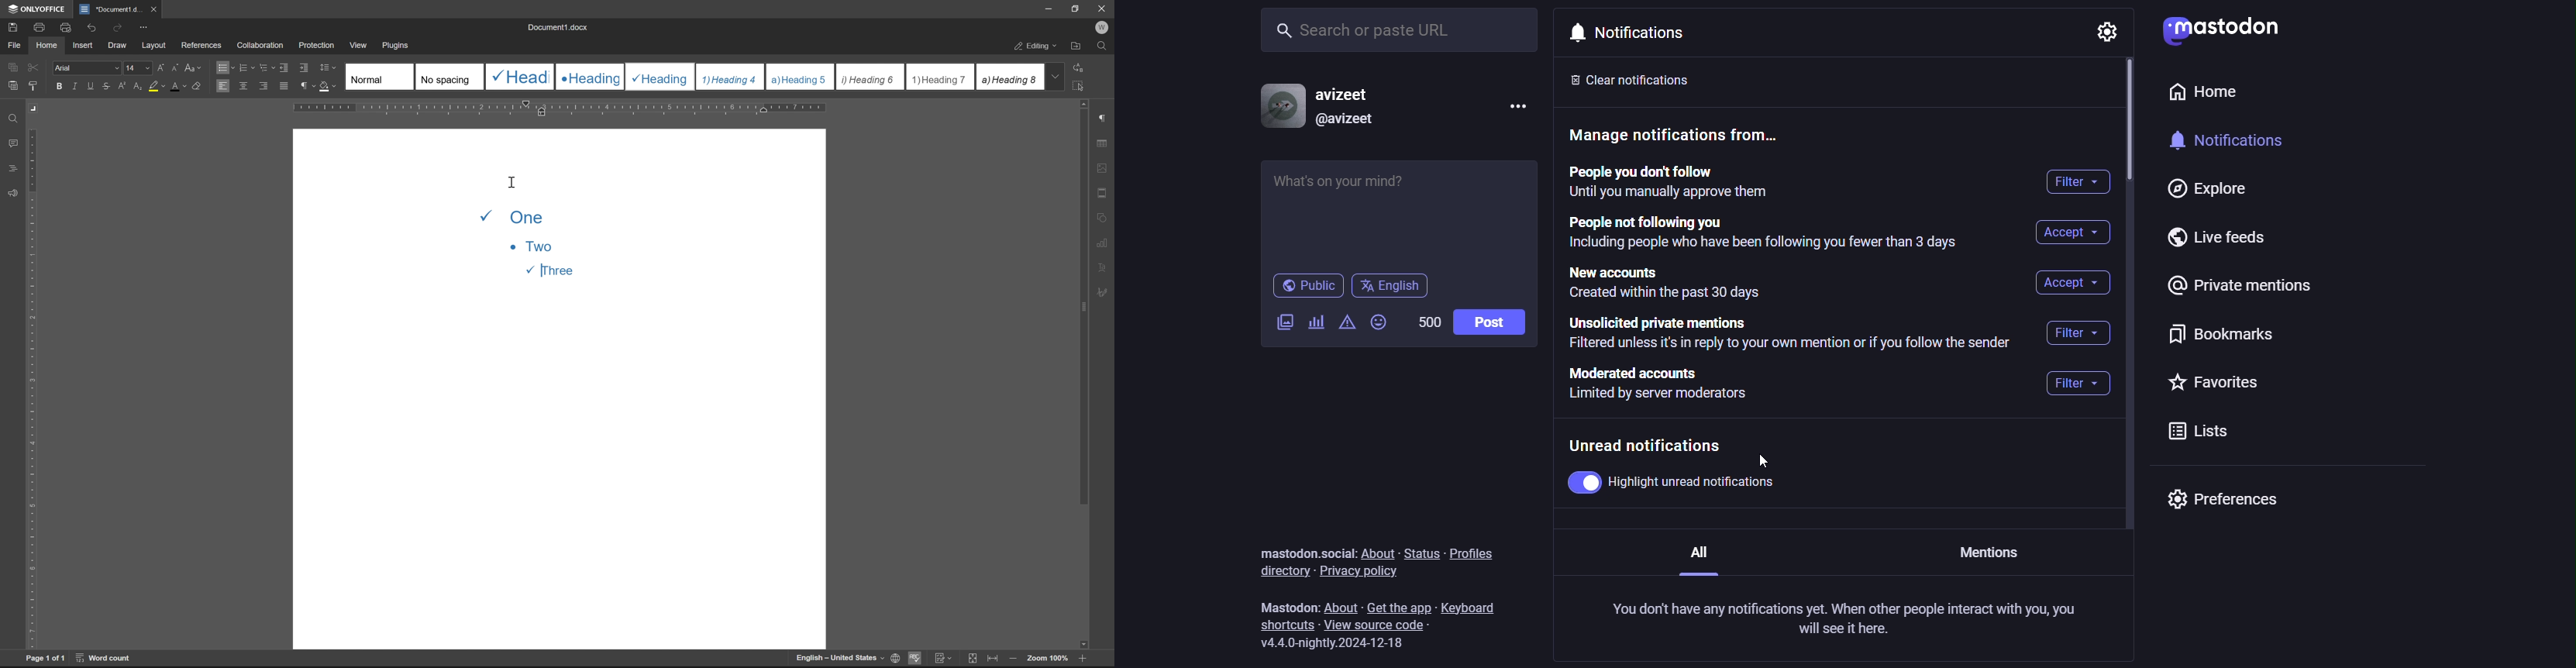  I want to click on decrement font case, so click(173, 66).